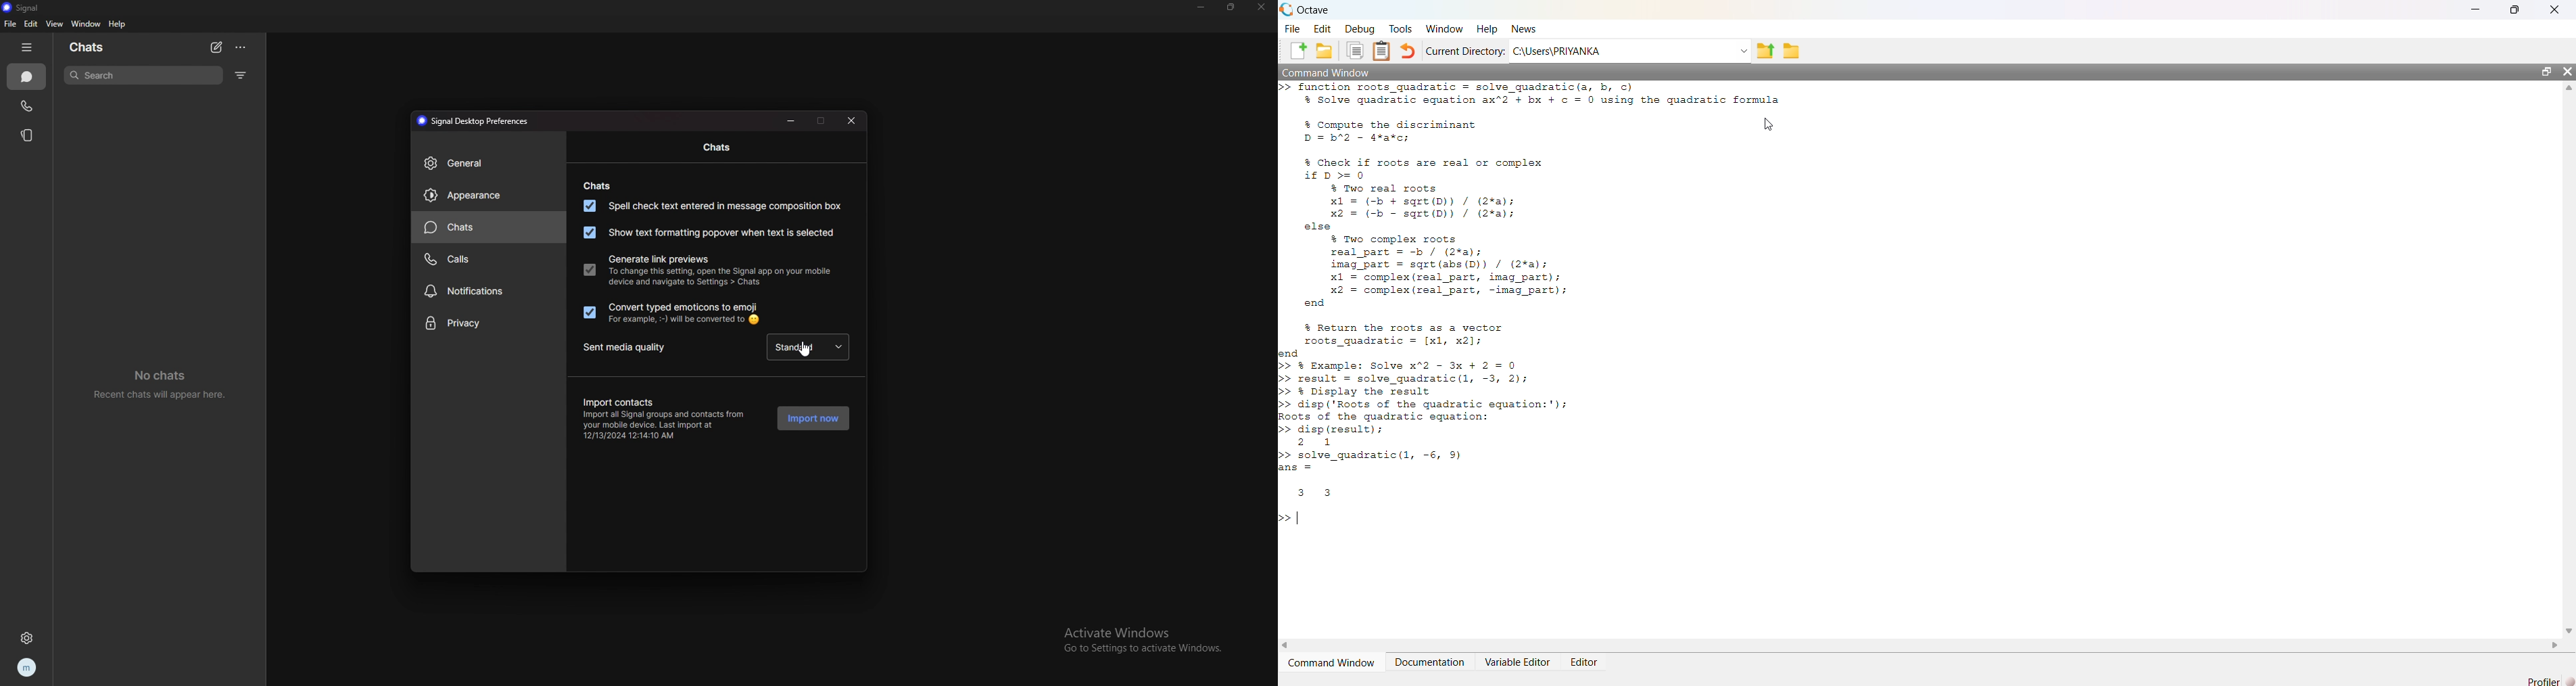 The height and width of the screenshot is (700, 2576). Describe the element at coordinates (55, 24) in the screenshot. I see `view` at that location.